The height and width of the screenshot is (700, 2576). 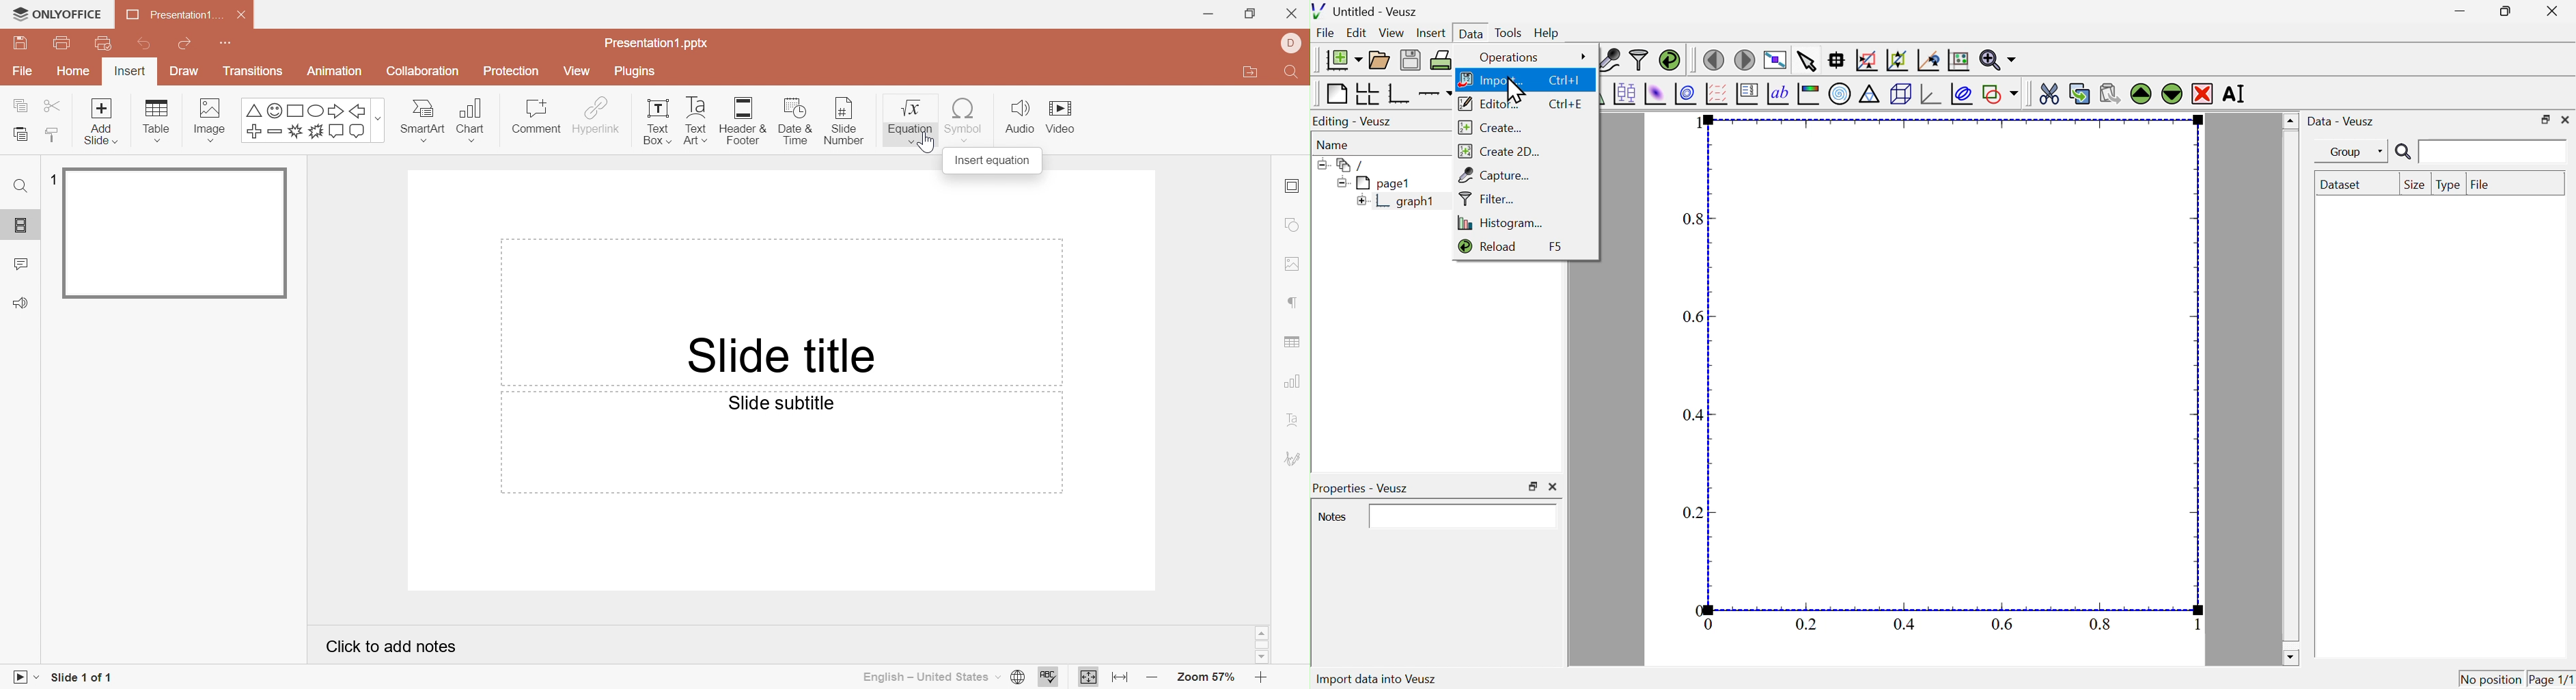 I want to click on View, so click(x=578, y=71).